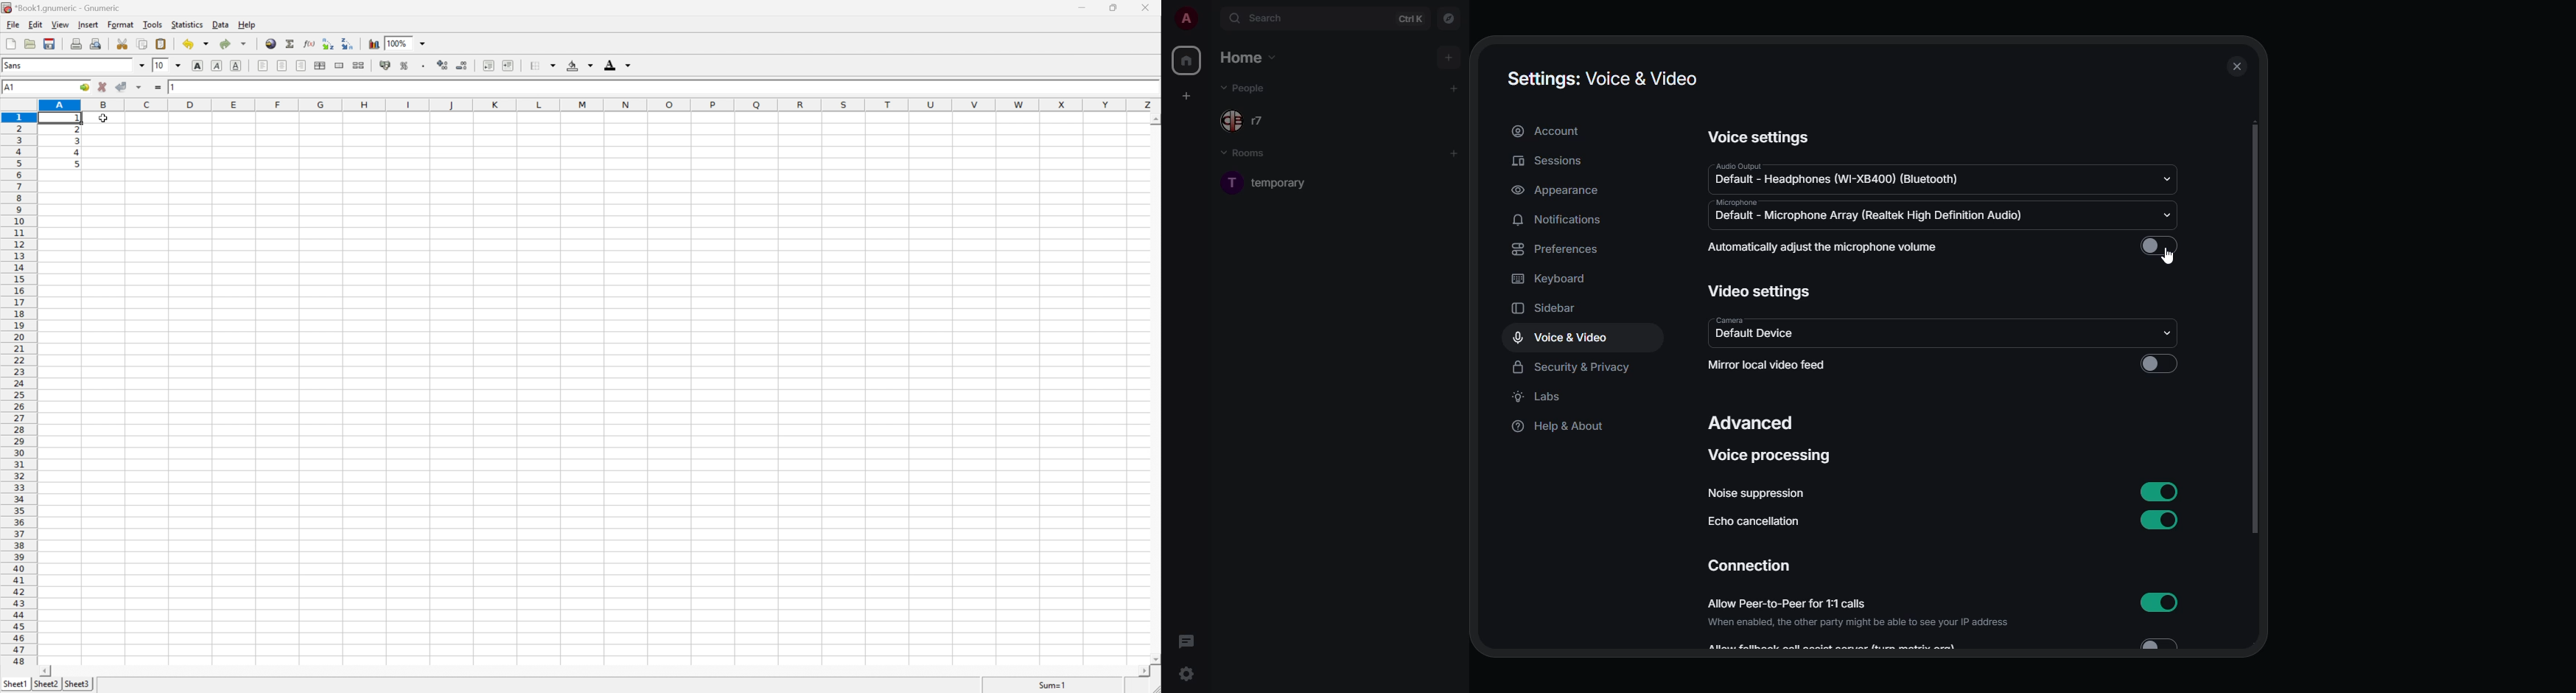  What do you see at coordinates (1451, 19) in the screenshot?
I see `navigator` at bounding box center [1451, 19].